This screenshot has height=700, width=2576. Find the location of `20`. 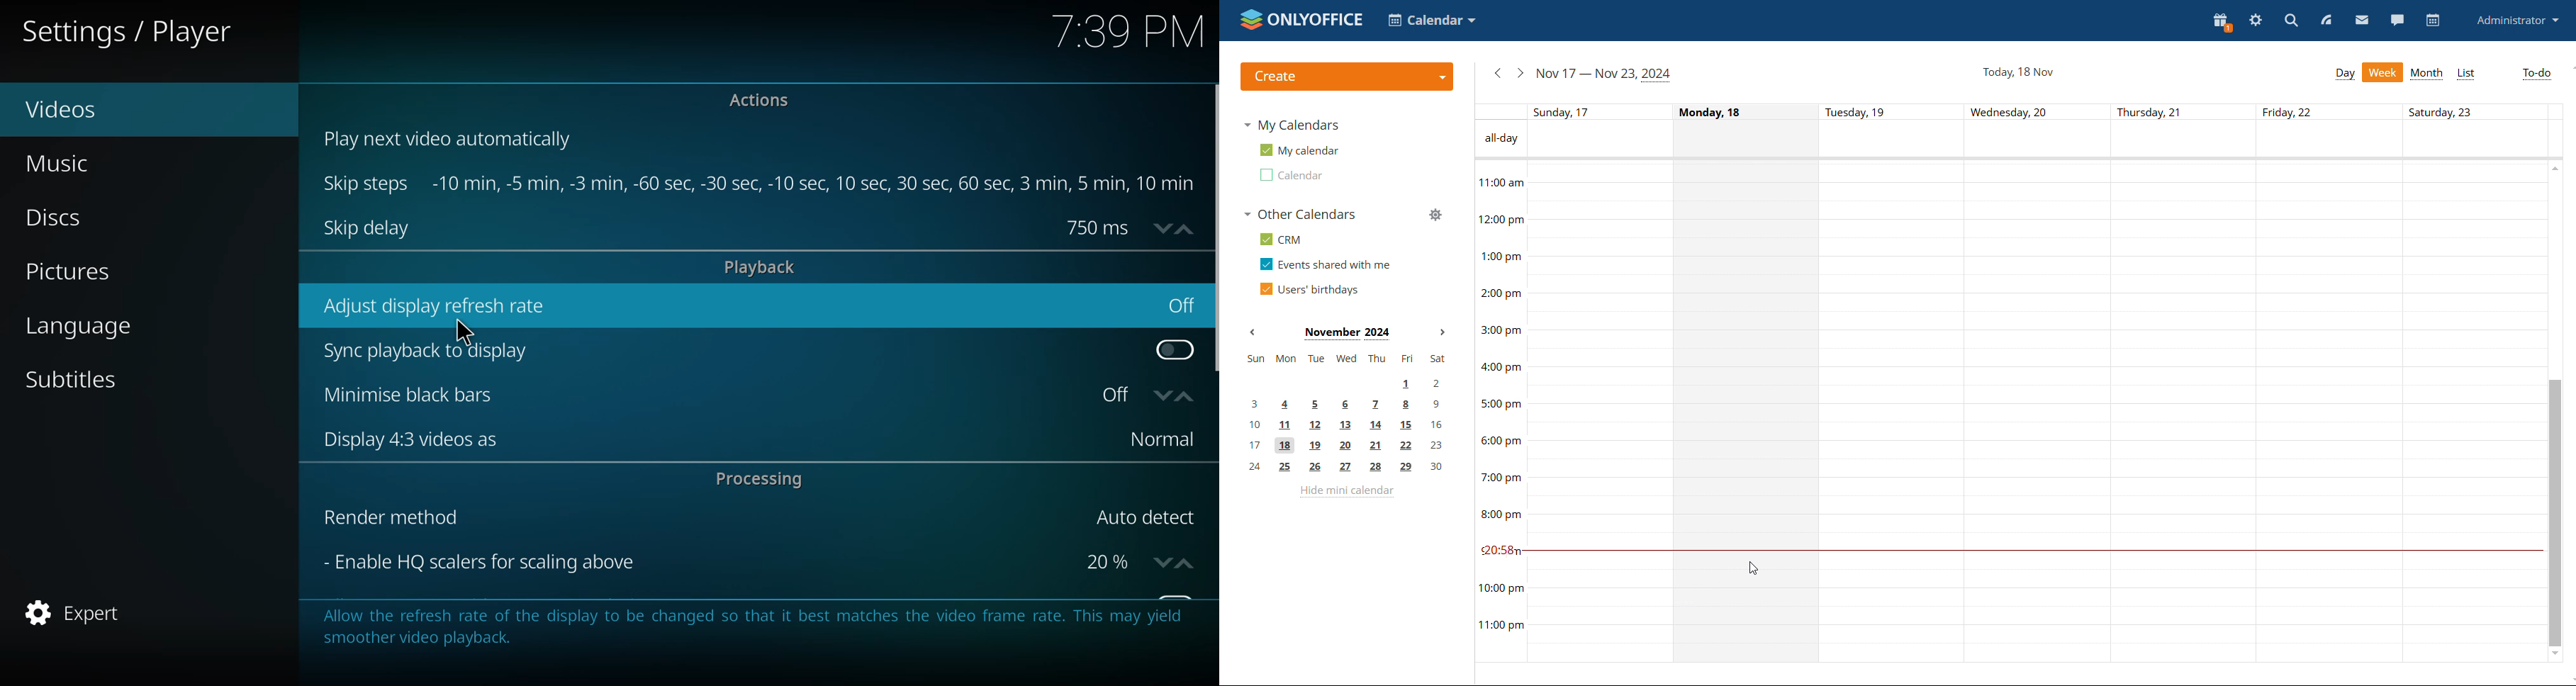

20 is located at coordinates (1136, 561).